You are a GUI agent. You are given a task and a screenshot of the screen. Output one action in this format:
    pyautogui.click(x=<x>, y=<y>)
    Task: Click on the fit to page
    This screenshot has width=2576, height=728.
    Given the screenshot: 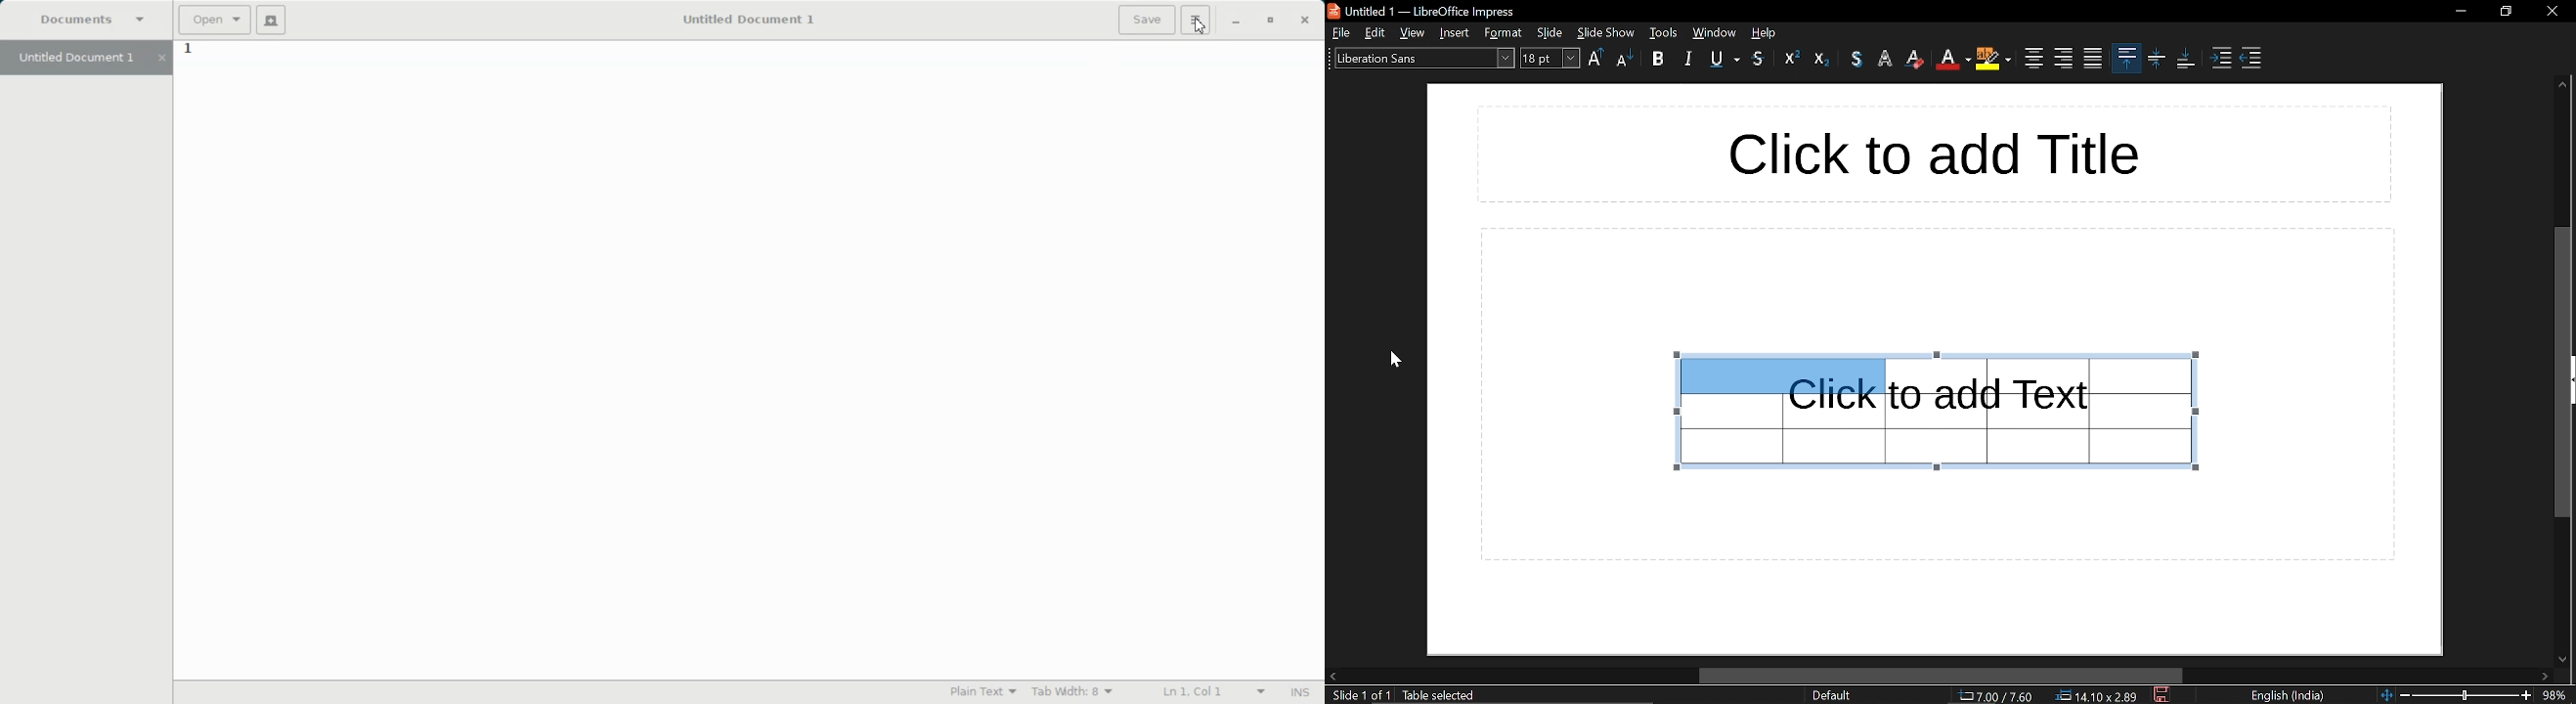 What is the action you would take?
    pyautogui.click(x=2385, y=694)
    